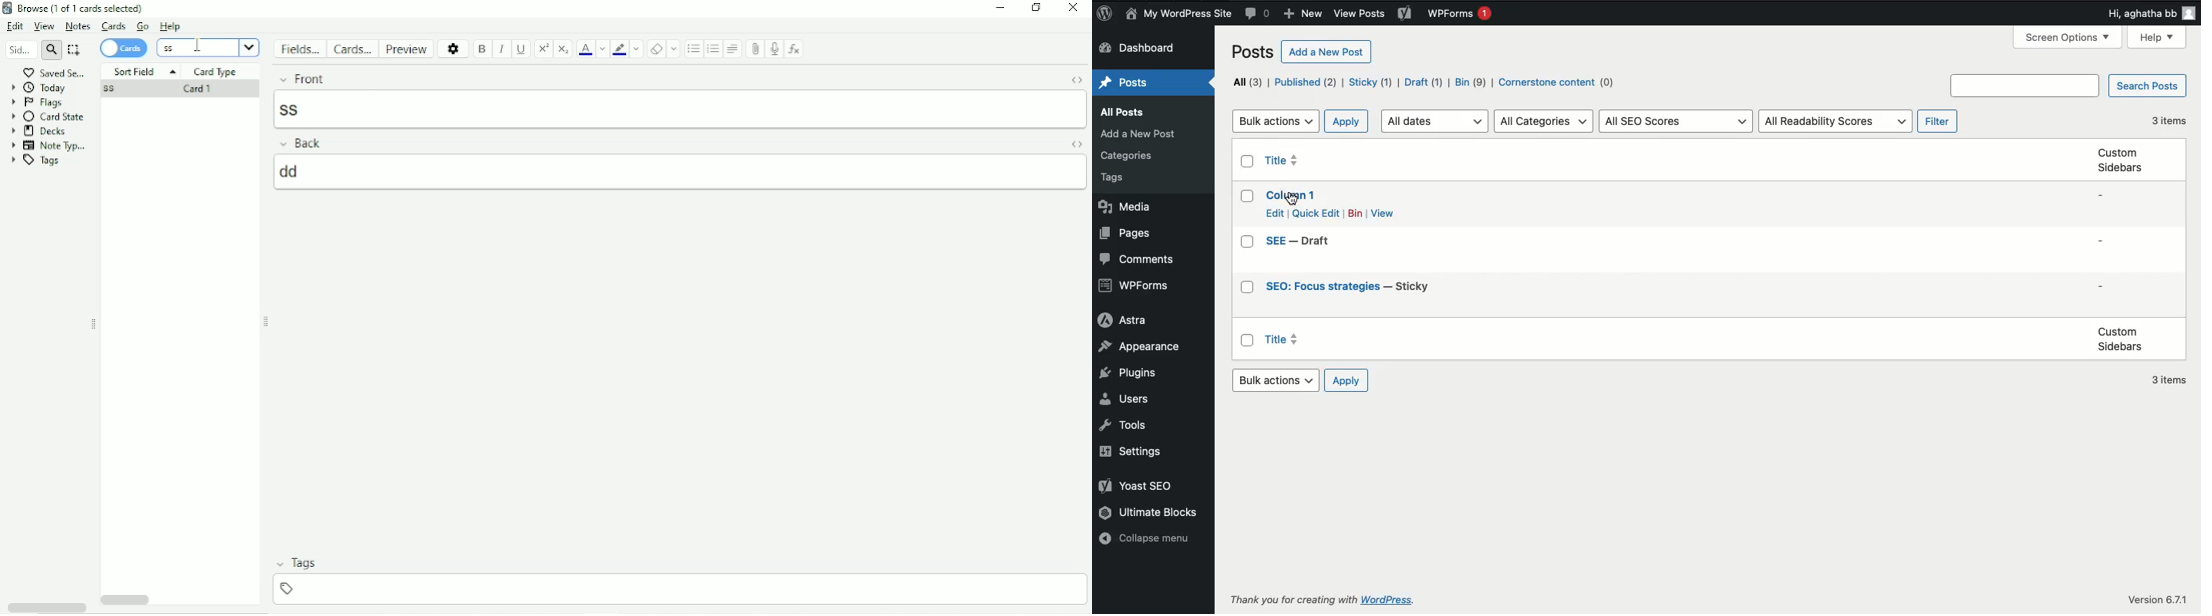 Image resolution: width=2212 pixels, height=616 pixels. Describe the element at coordinates (1139, 48) in the screenshot. I see `` at that location.